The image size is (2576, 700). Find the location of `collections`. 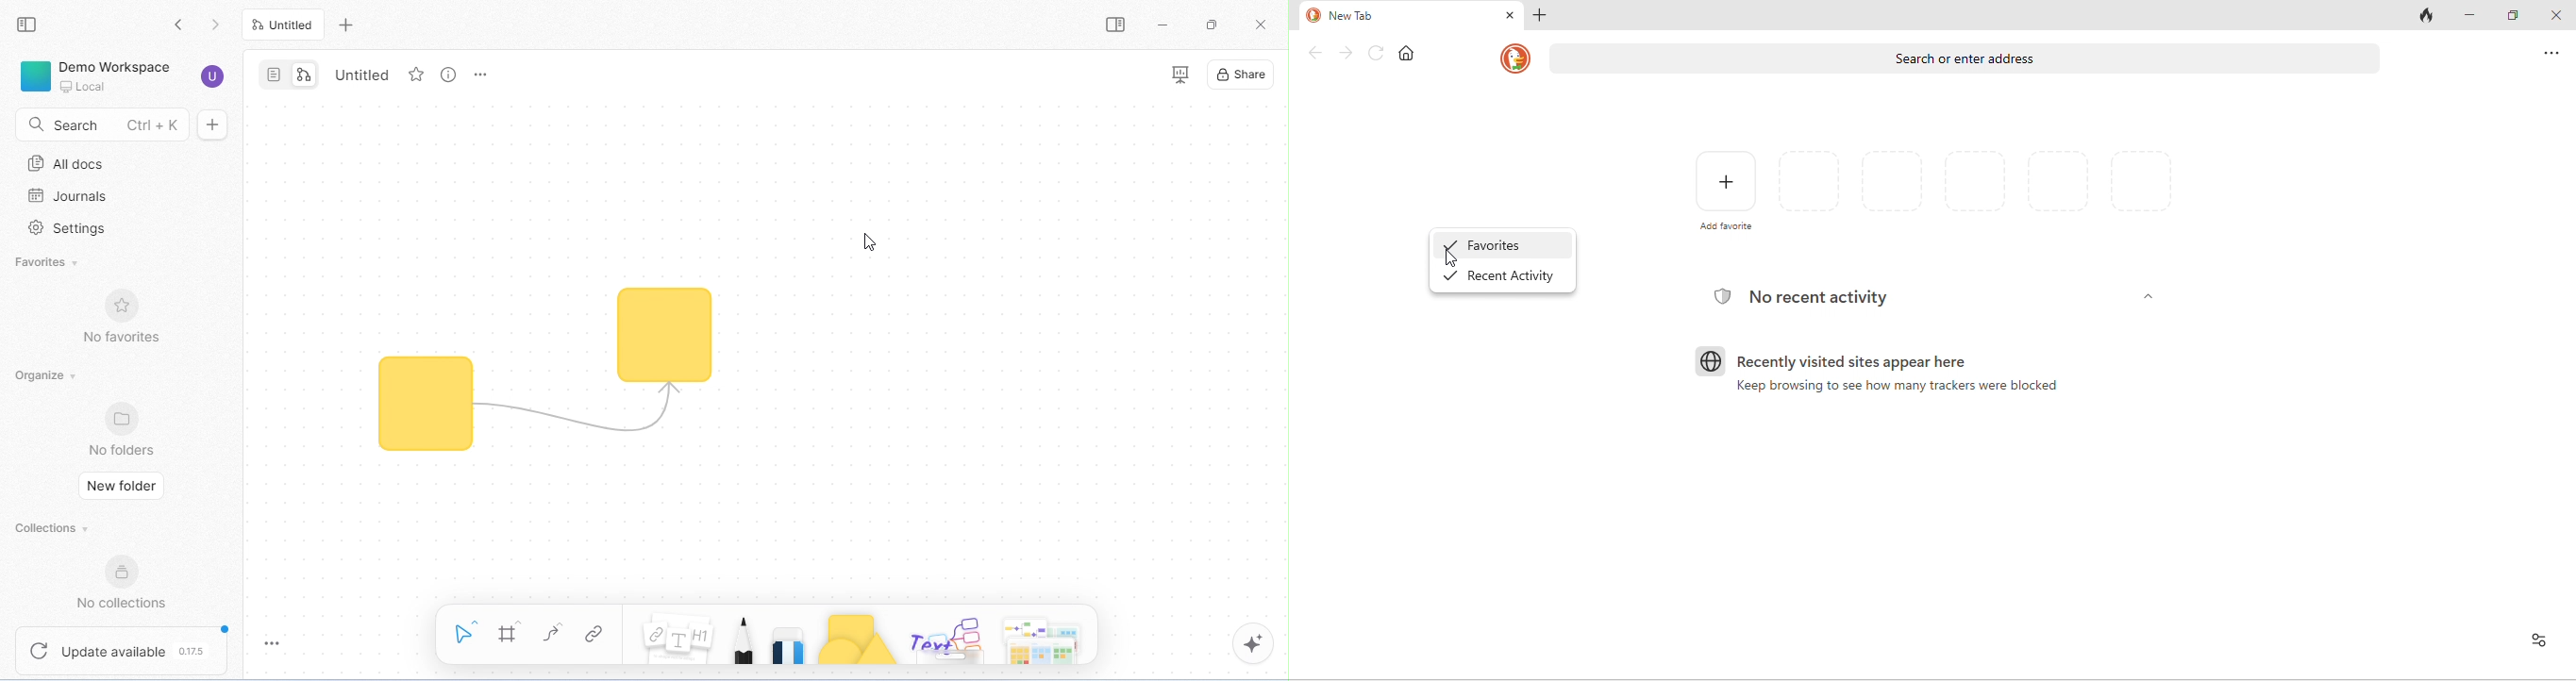

collections is located at coordinates (56, 529).